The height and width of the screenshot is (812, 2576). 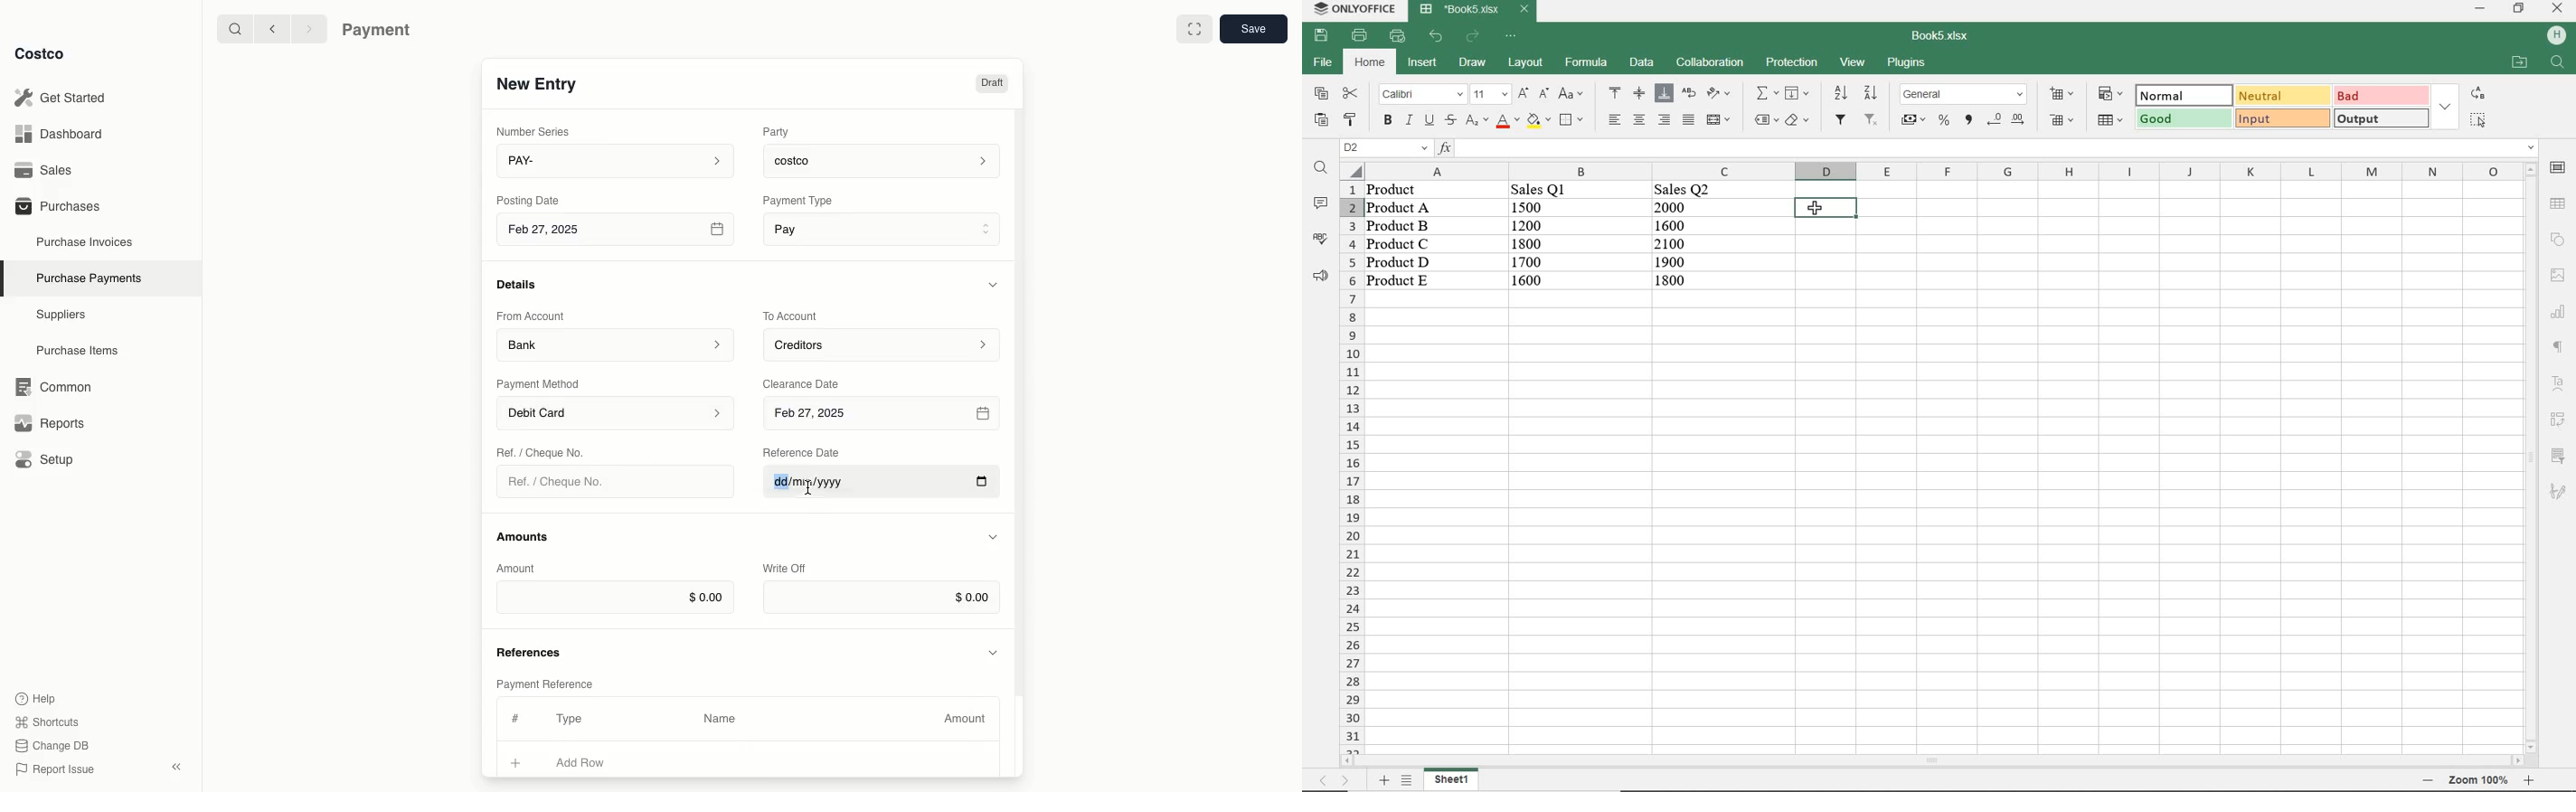 I want to click on Type, so click(x=573, y=719).